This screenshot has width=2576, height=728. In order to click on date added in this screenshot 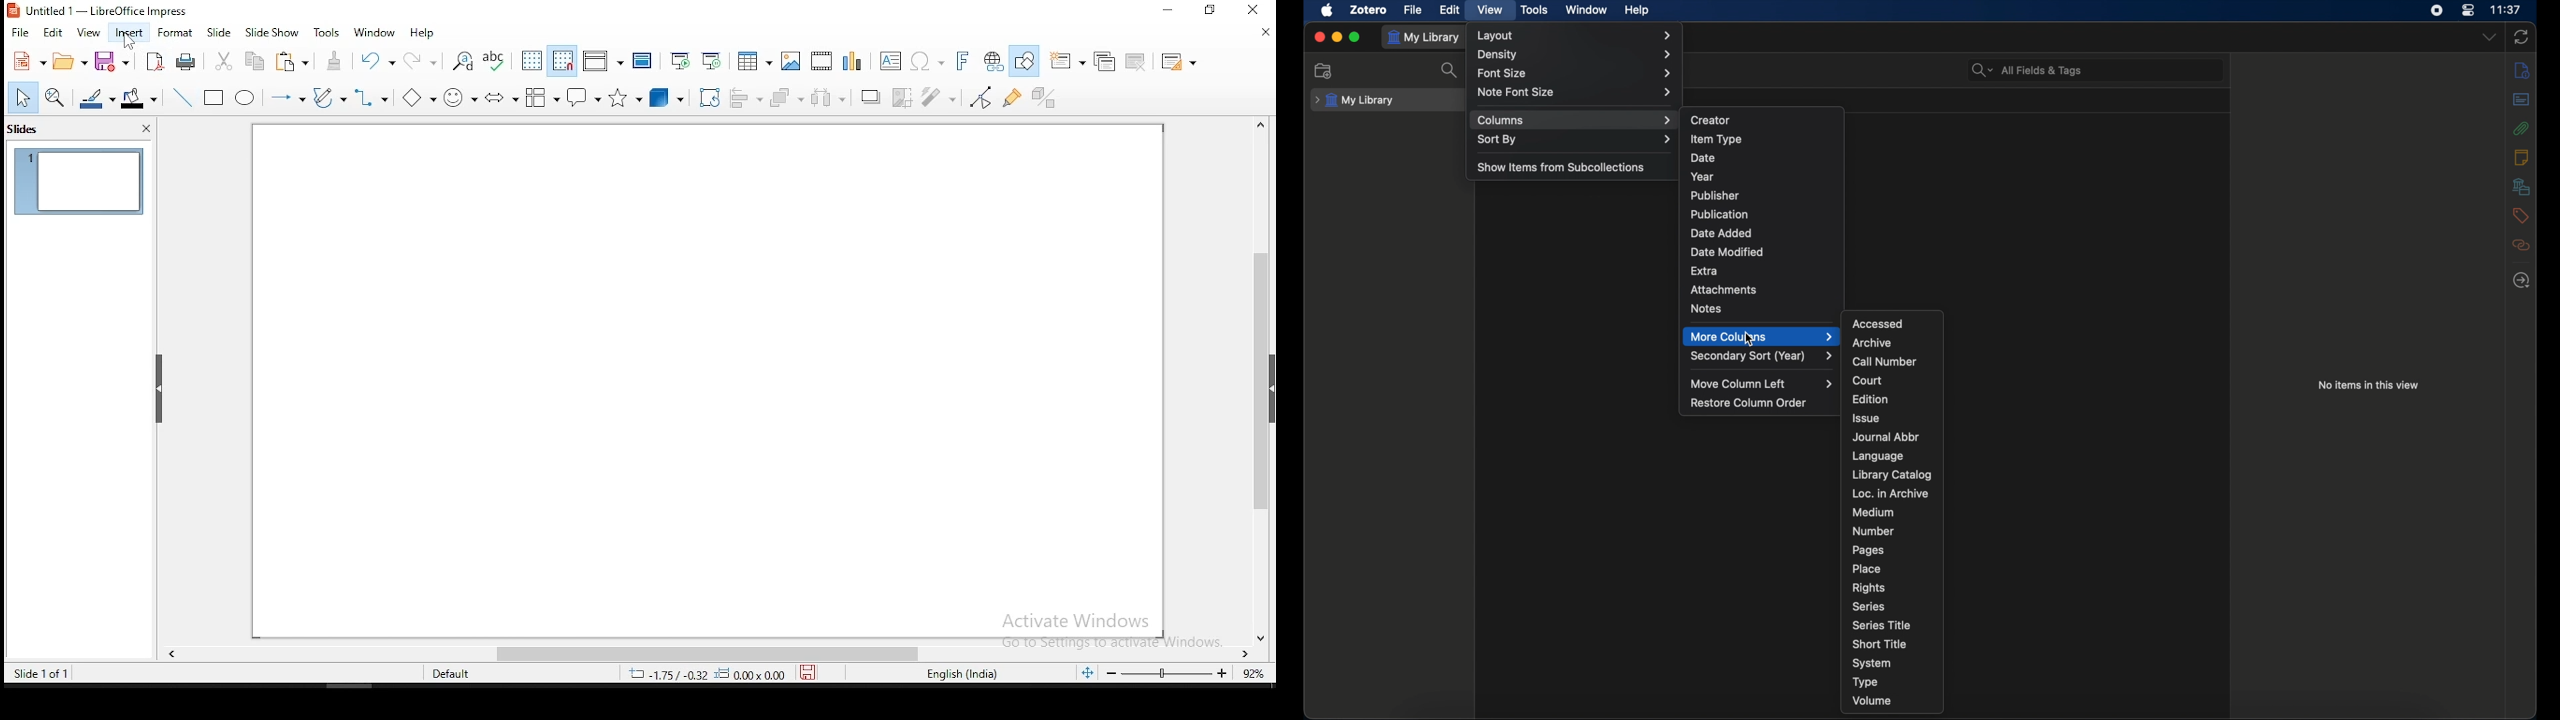, I will do `click(1721, 233)`.